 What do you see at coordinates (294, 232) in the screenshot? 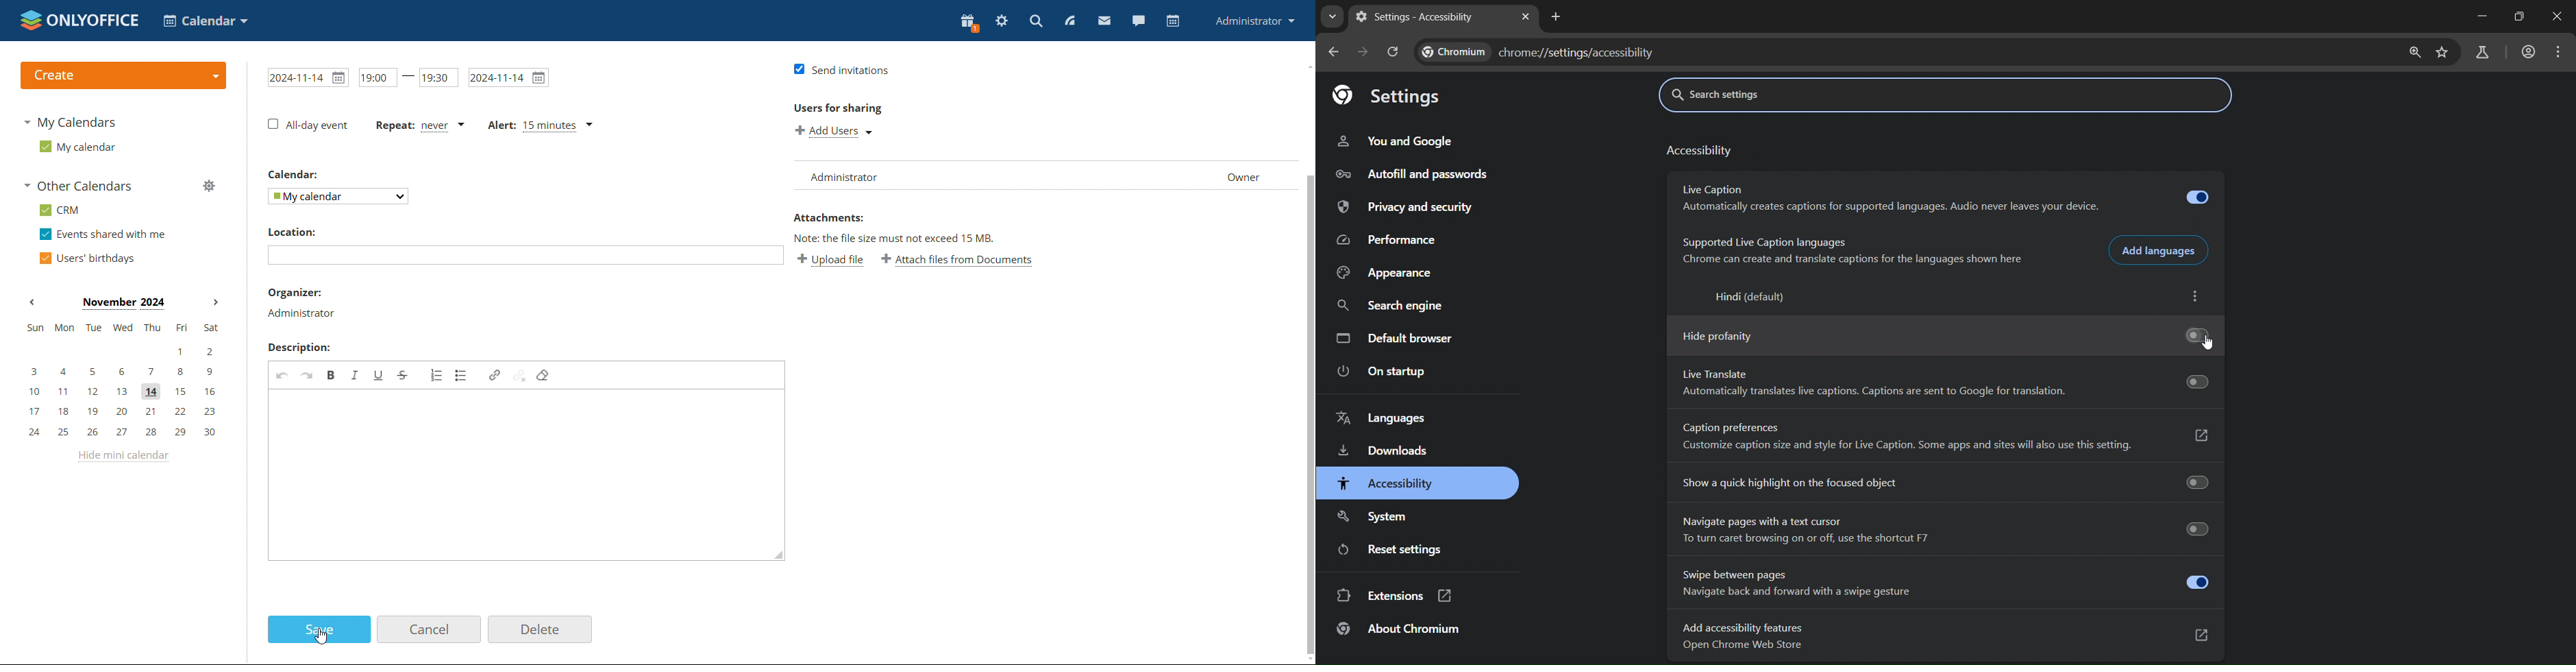
I see `Location` at bounding box center [294, 232].